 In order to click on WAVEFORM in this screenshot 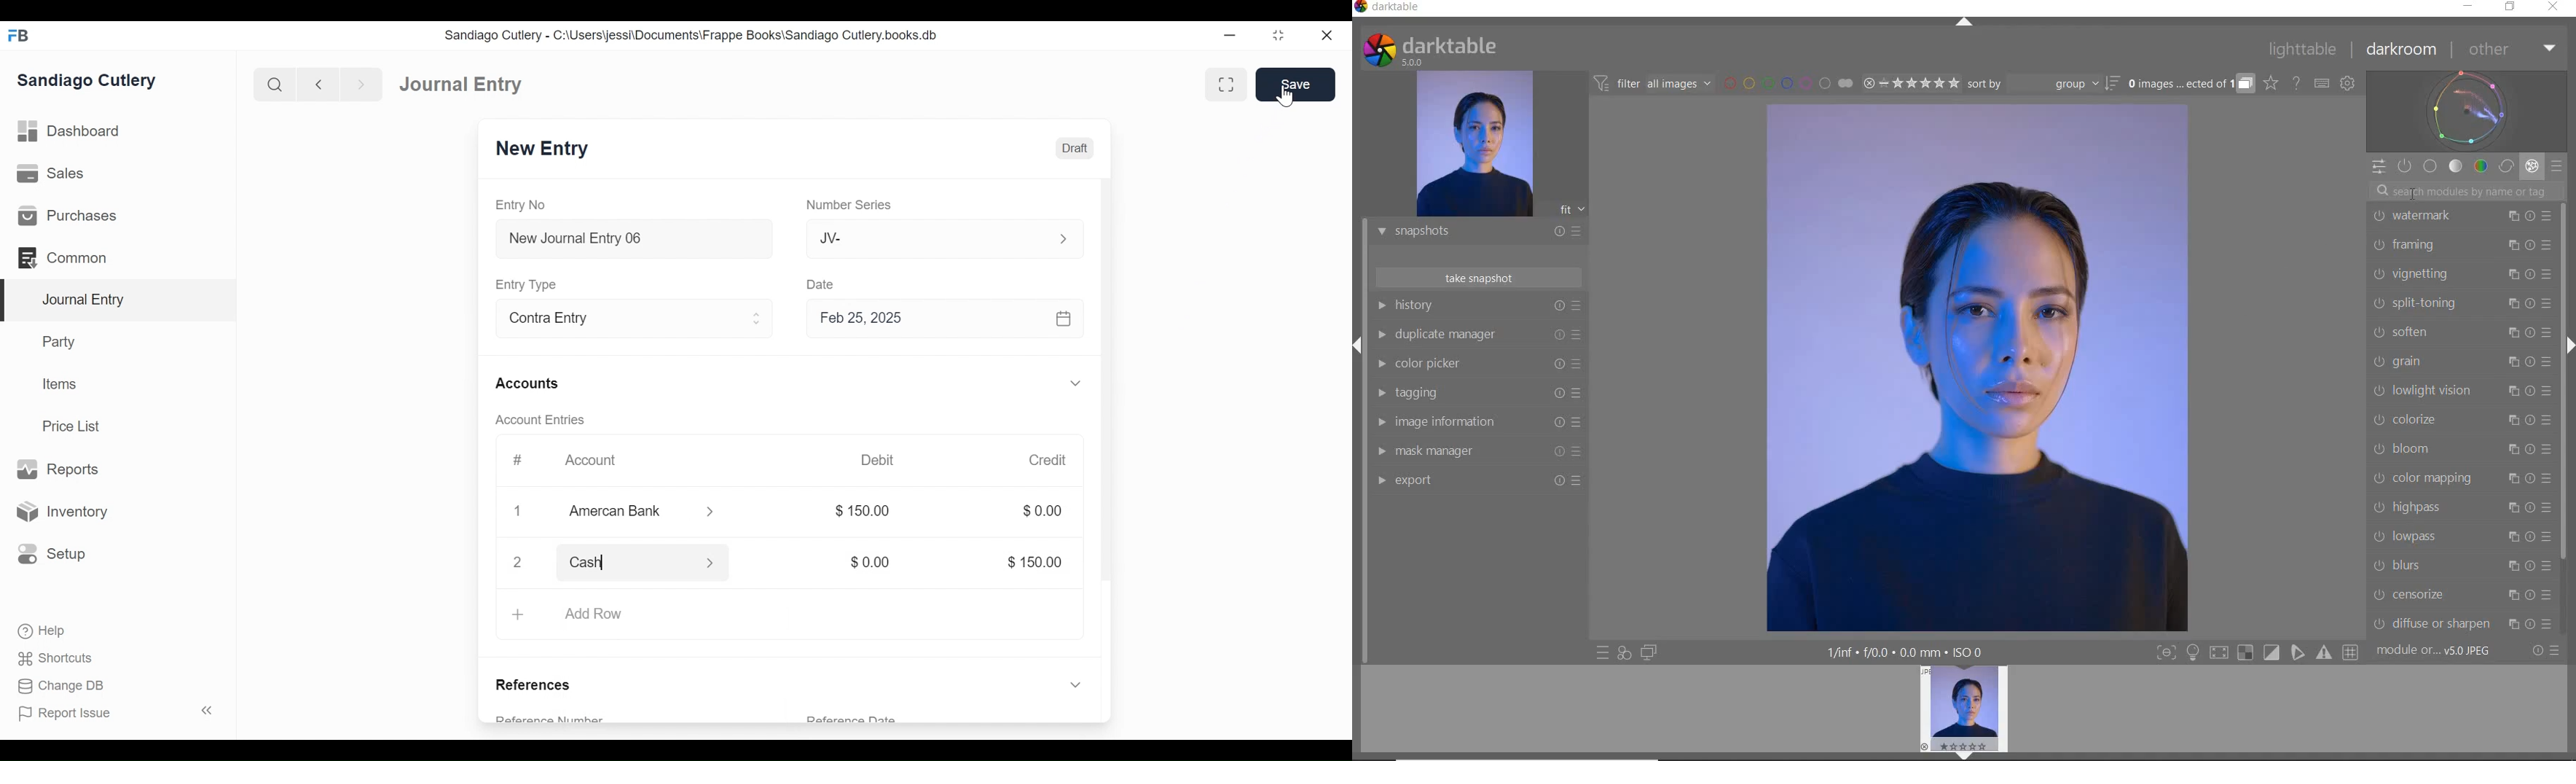, I will do `click(2467, 110)`.